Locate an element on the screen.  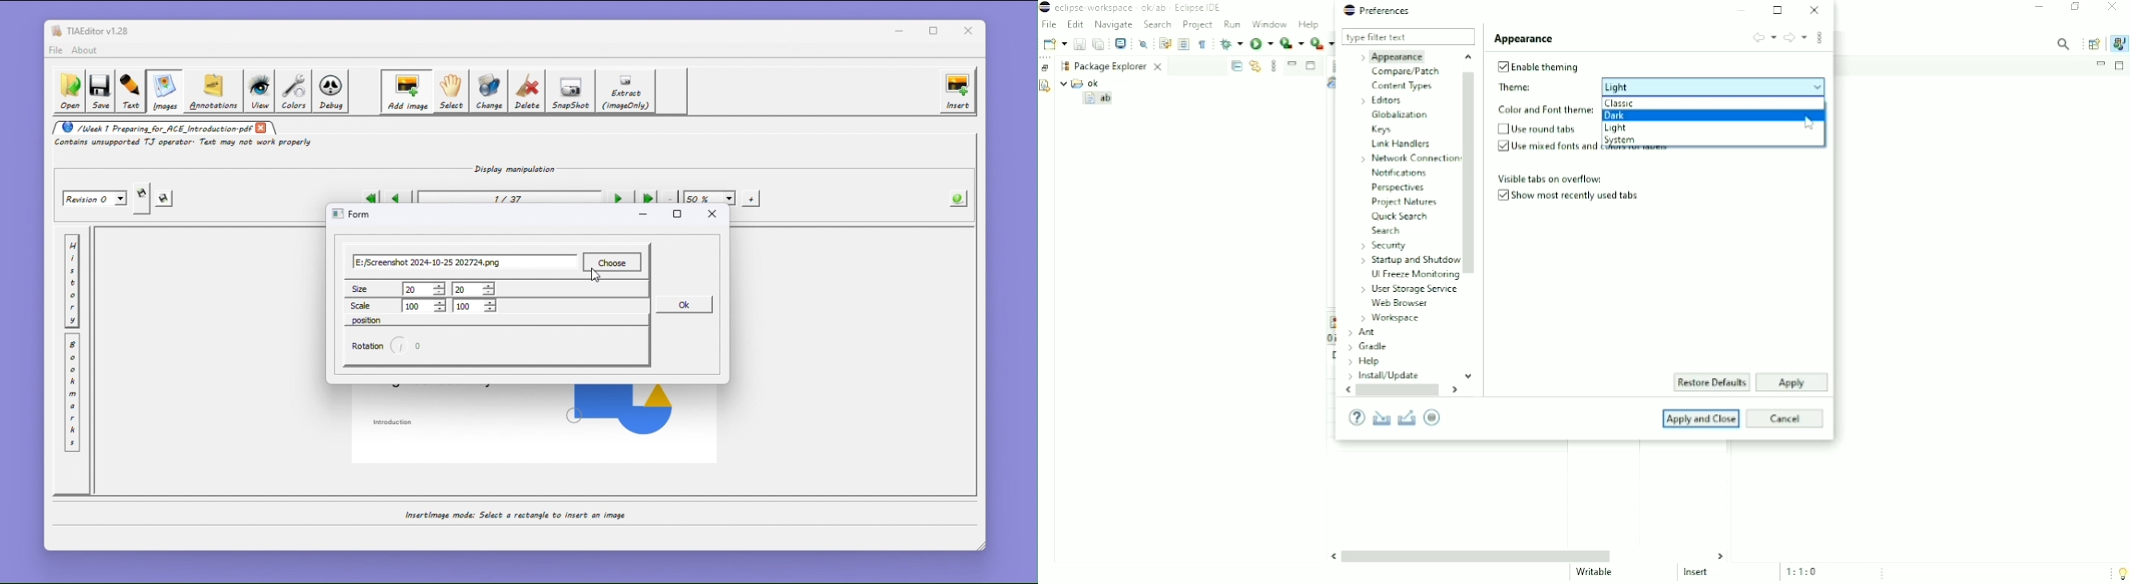
Help is located at coordinates (1365, 362).